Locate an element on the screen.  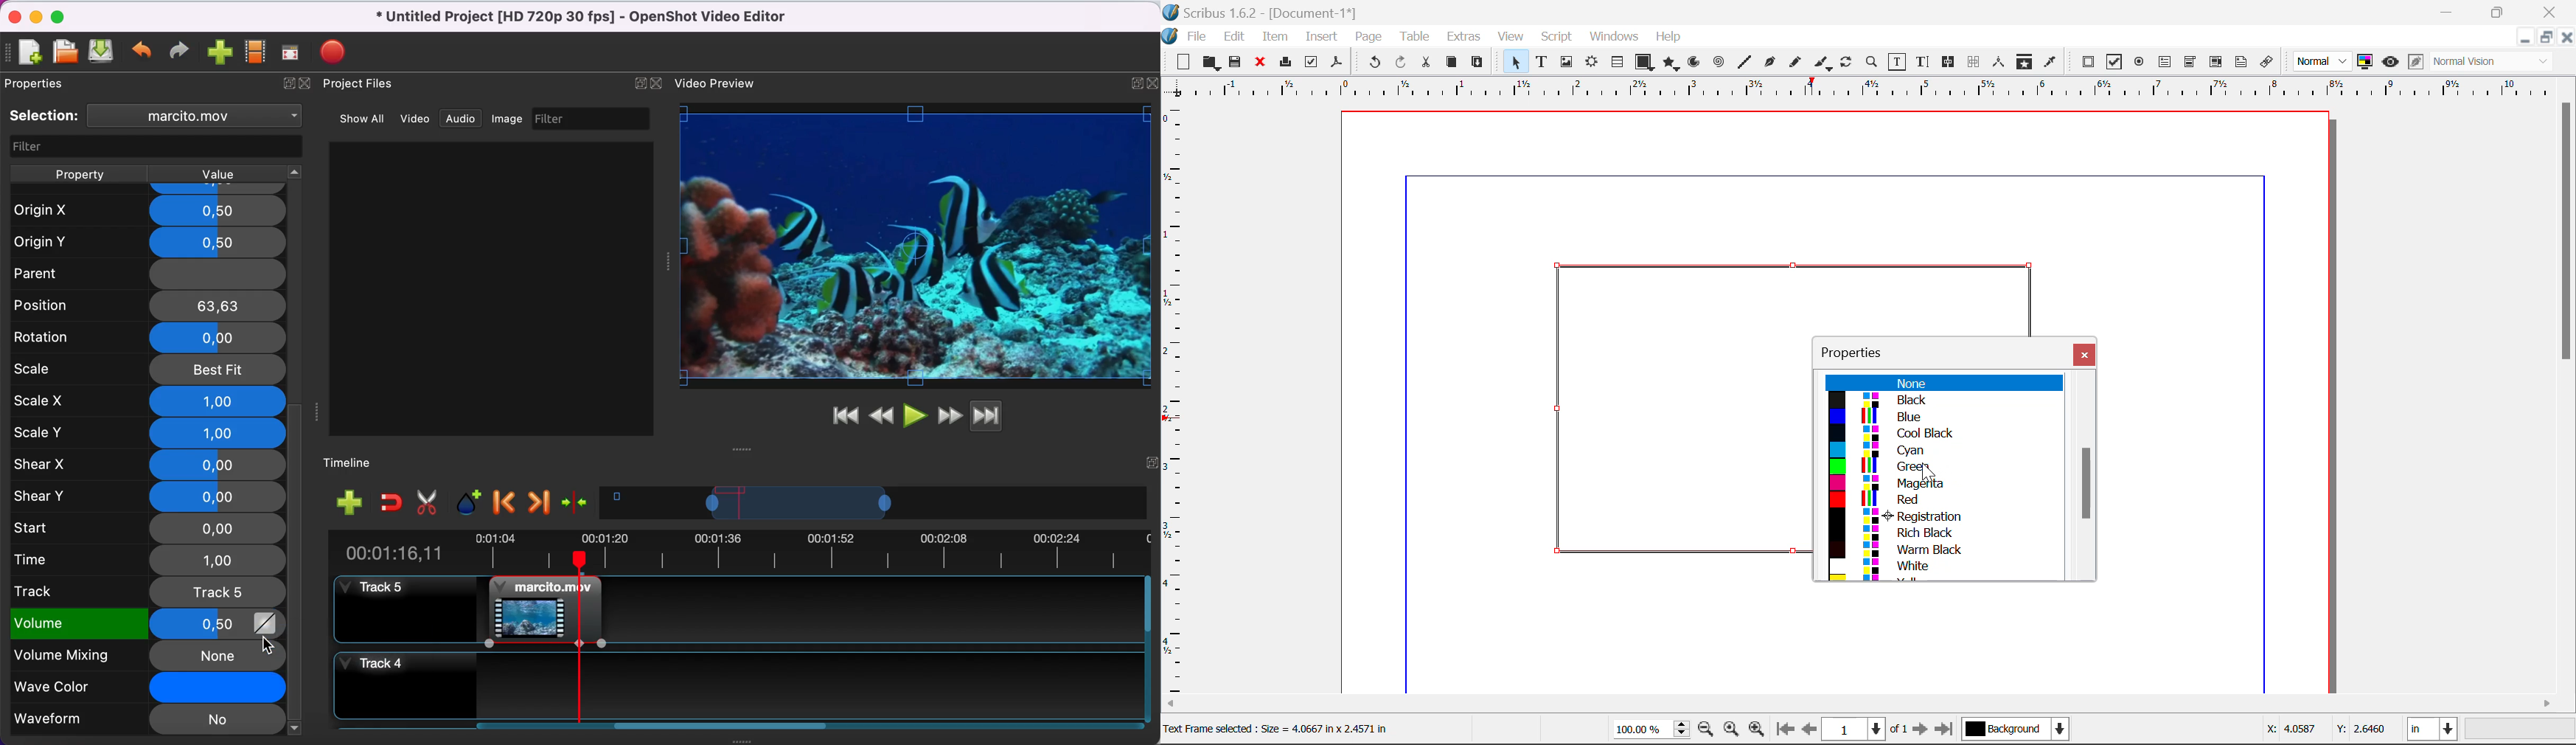
Save is located at coordinates (1236, 62).